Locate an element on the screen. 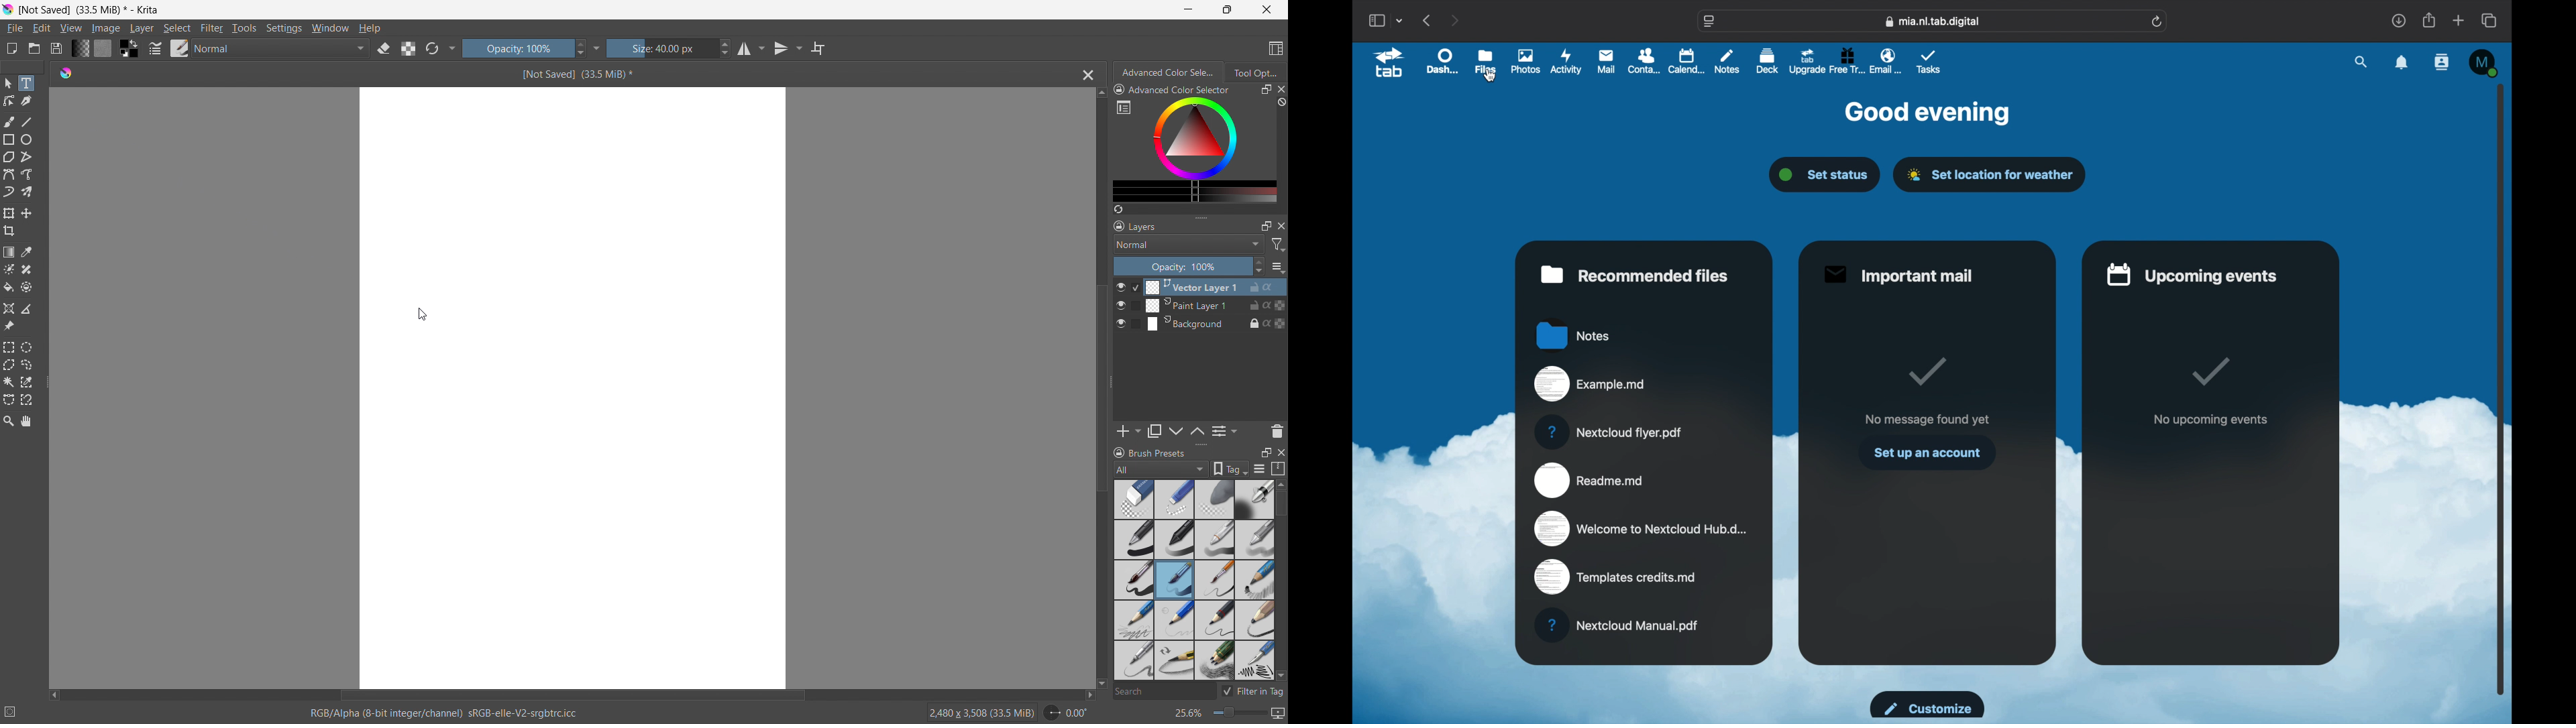 This screenshot has width=2576, height=728. opacity control is located at coordinates (524, 48).